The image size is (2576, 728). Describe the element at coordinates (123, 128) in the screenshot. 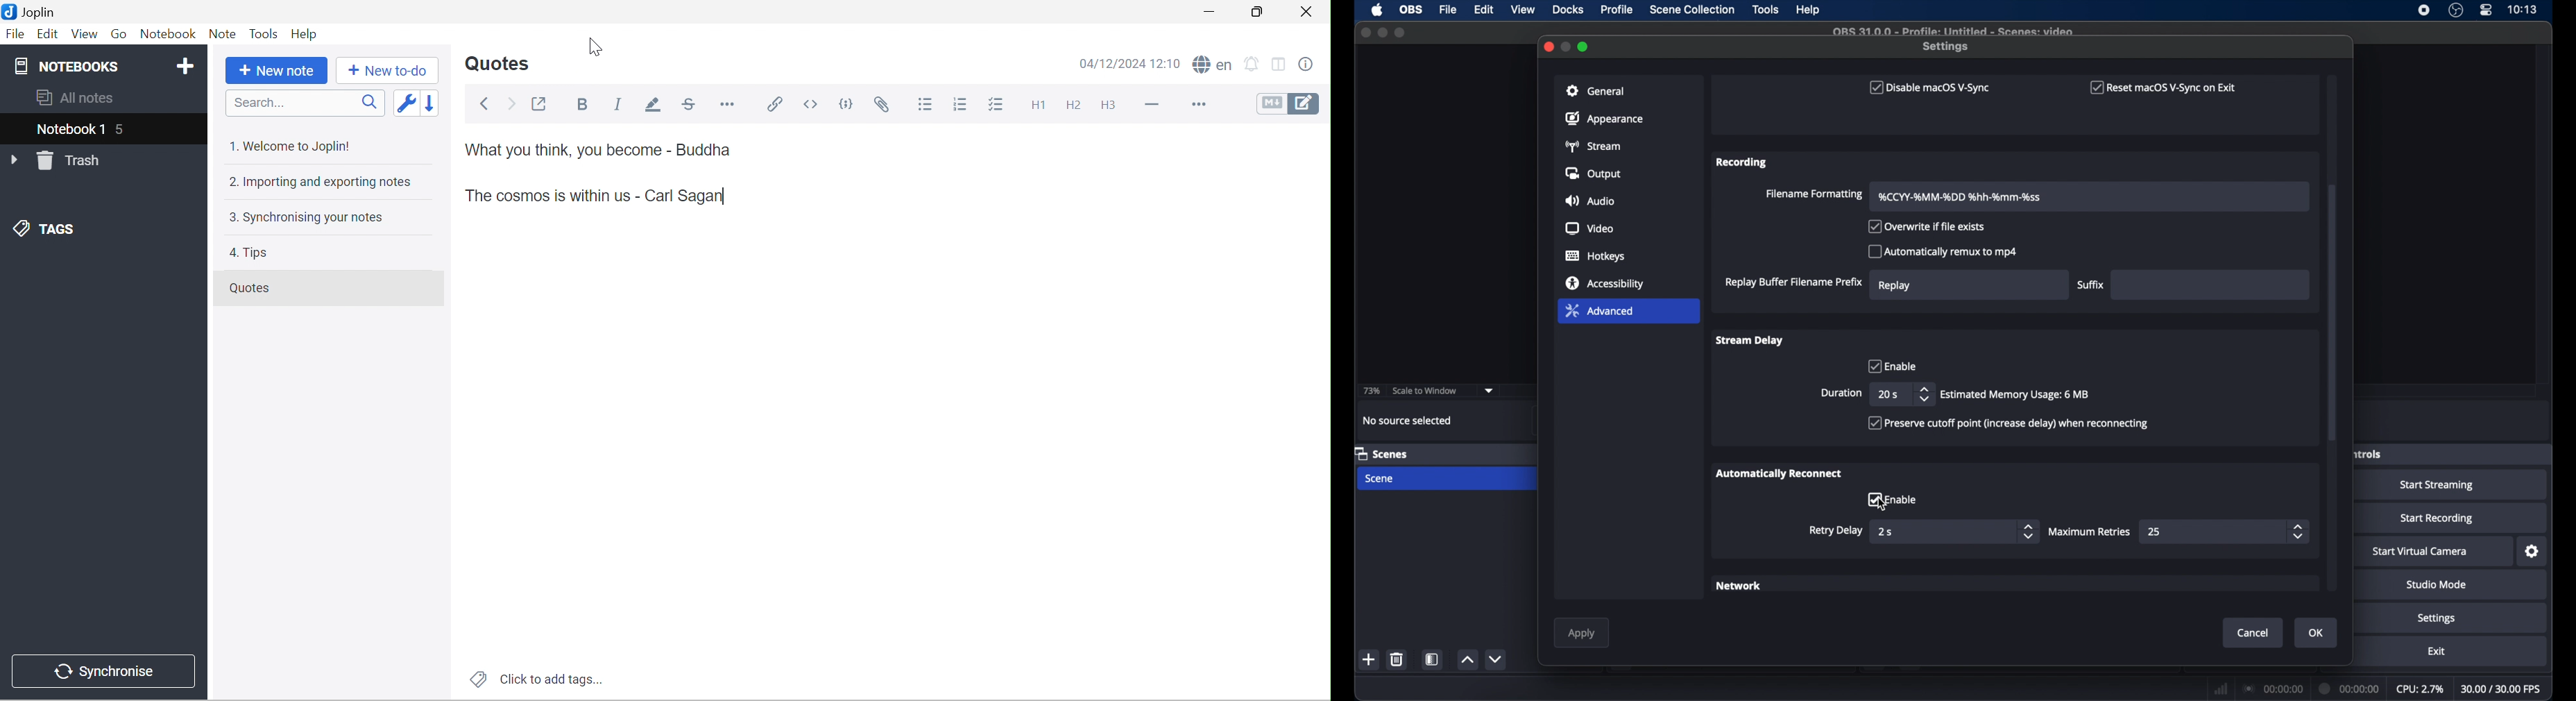

I see `5` at that location.